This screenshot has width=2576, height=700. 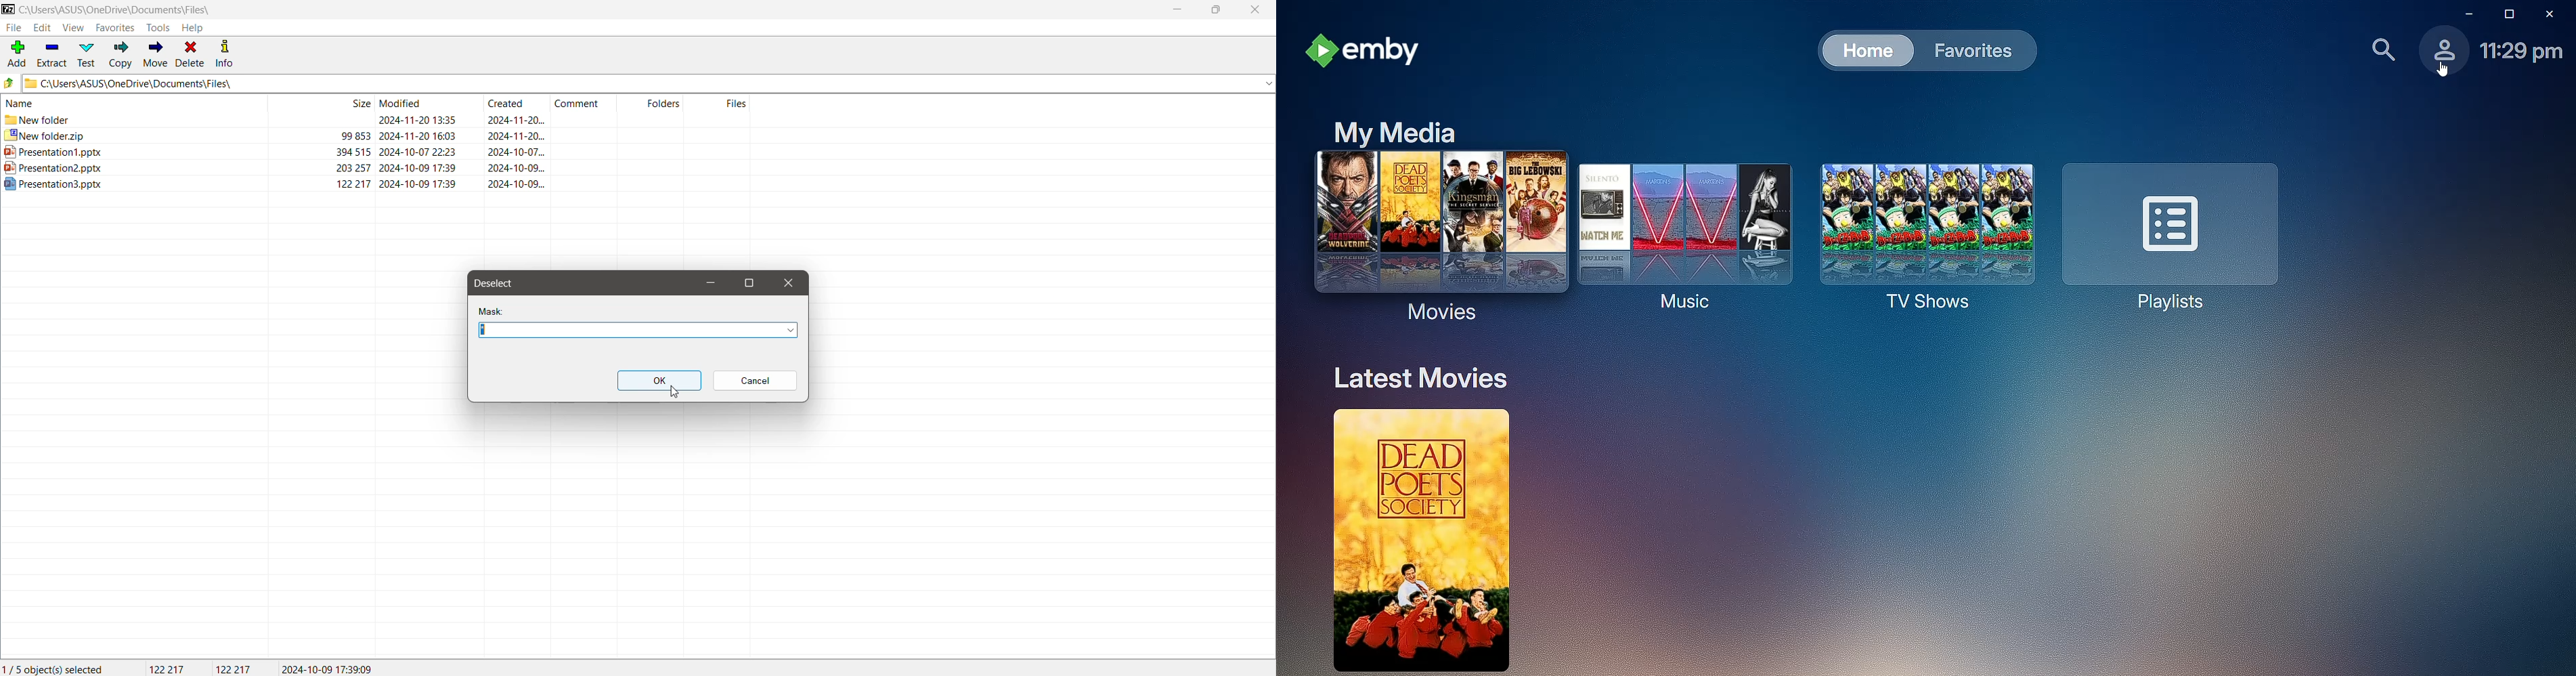 What do you see at coordinates (57, 668) in the screenshot?
I see `Current Selection` at bounding box center [57, 668].